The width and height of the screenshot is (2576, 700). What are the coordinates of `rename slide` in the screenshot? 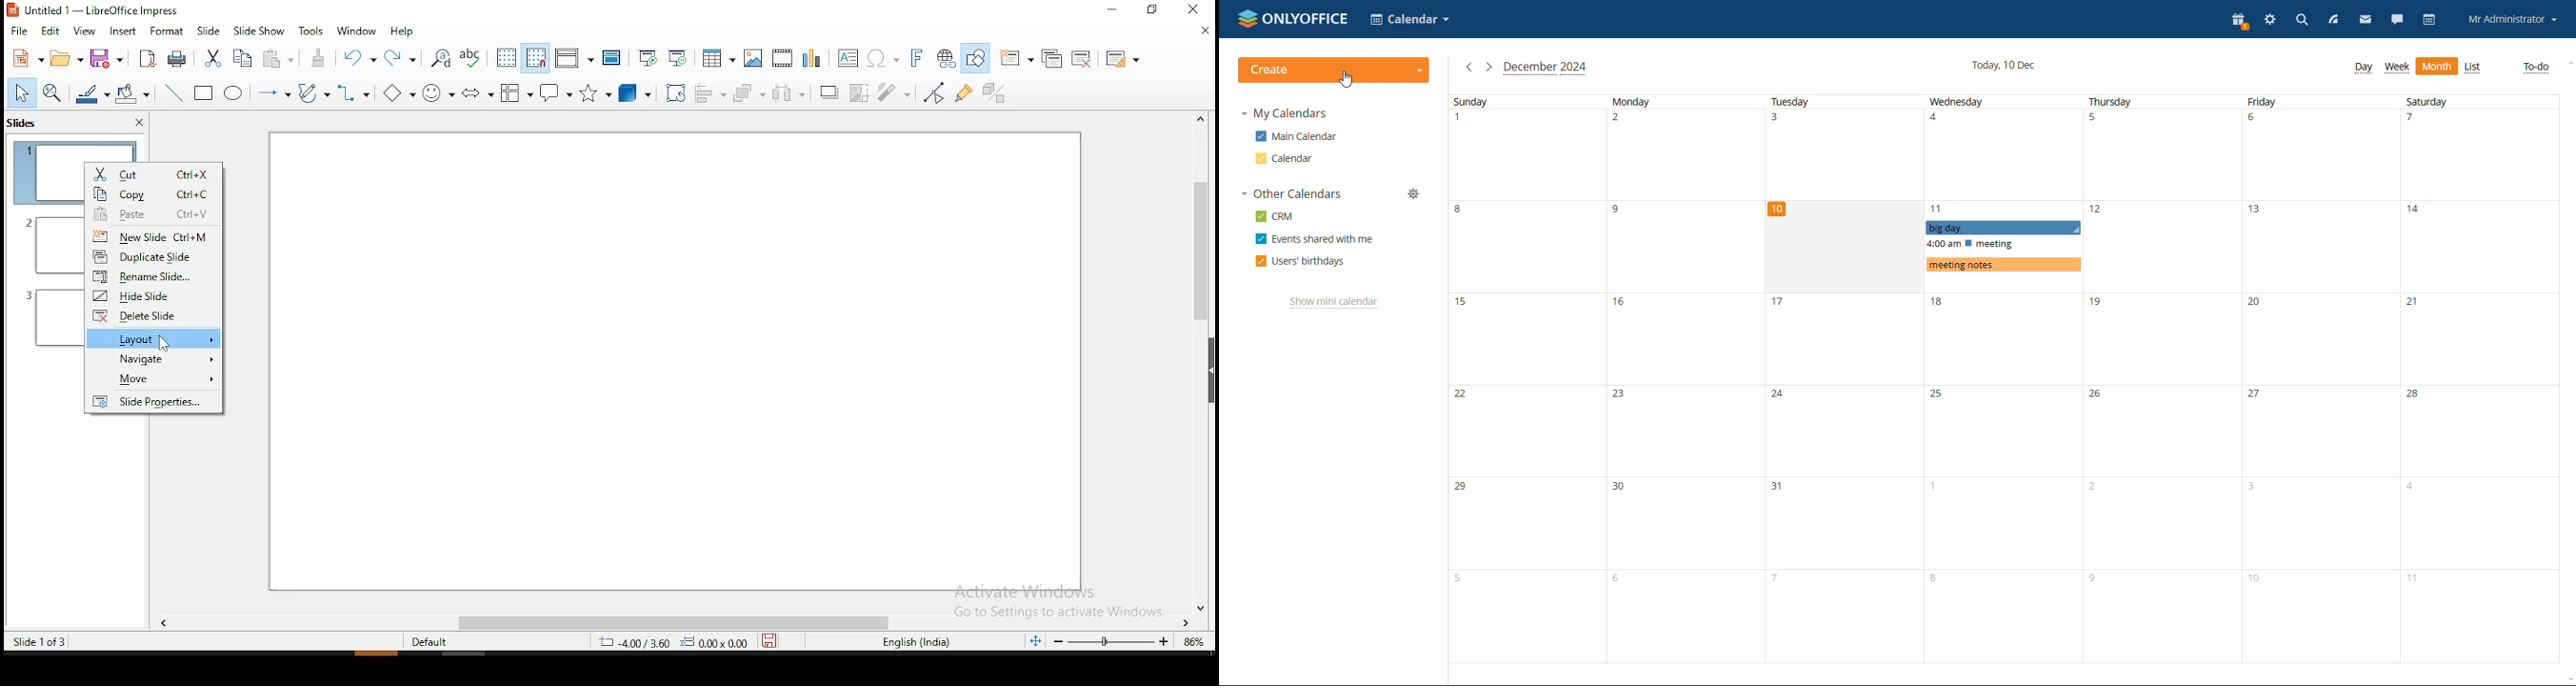 It's located at (153, 275).